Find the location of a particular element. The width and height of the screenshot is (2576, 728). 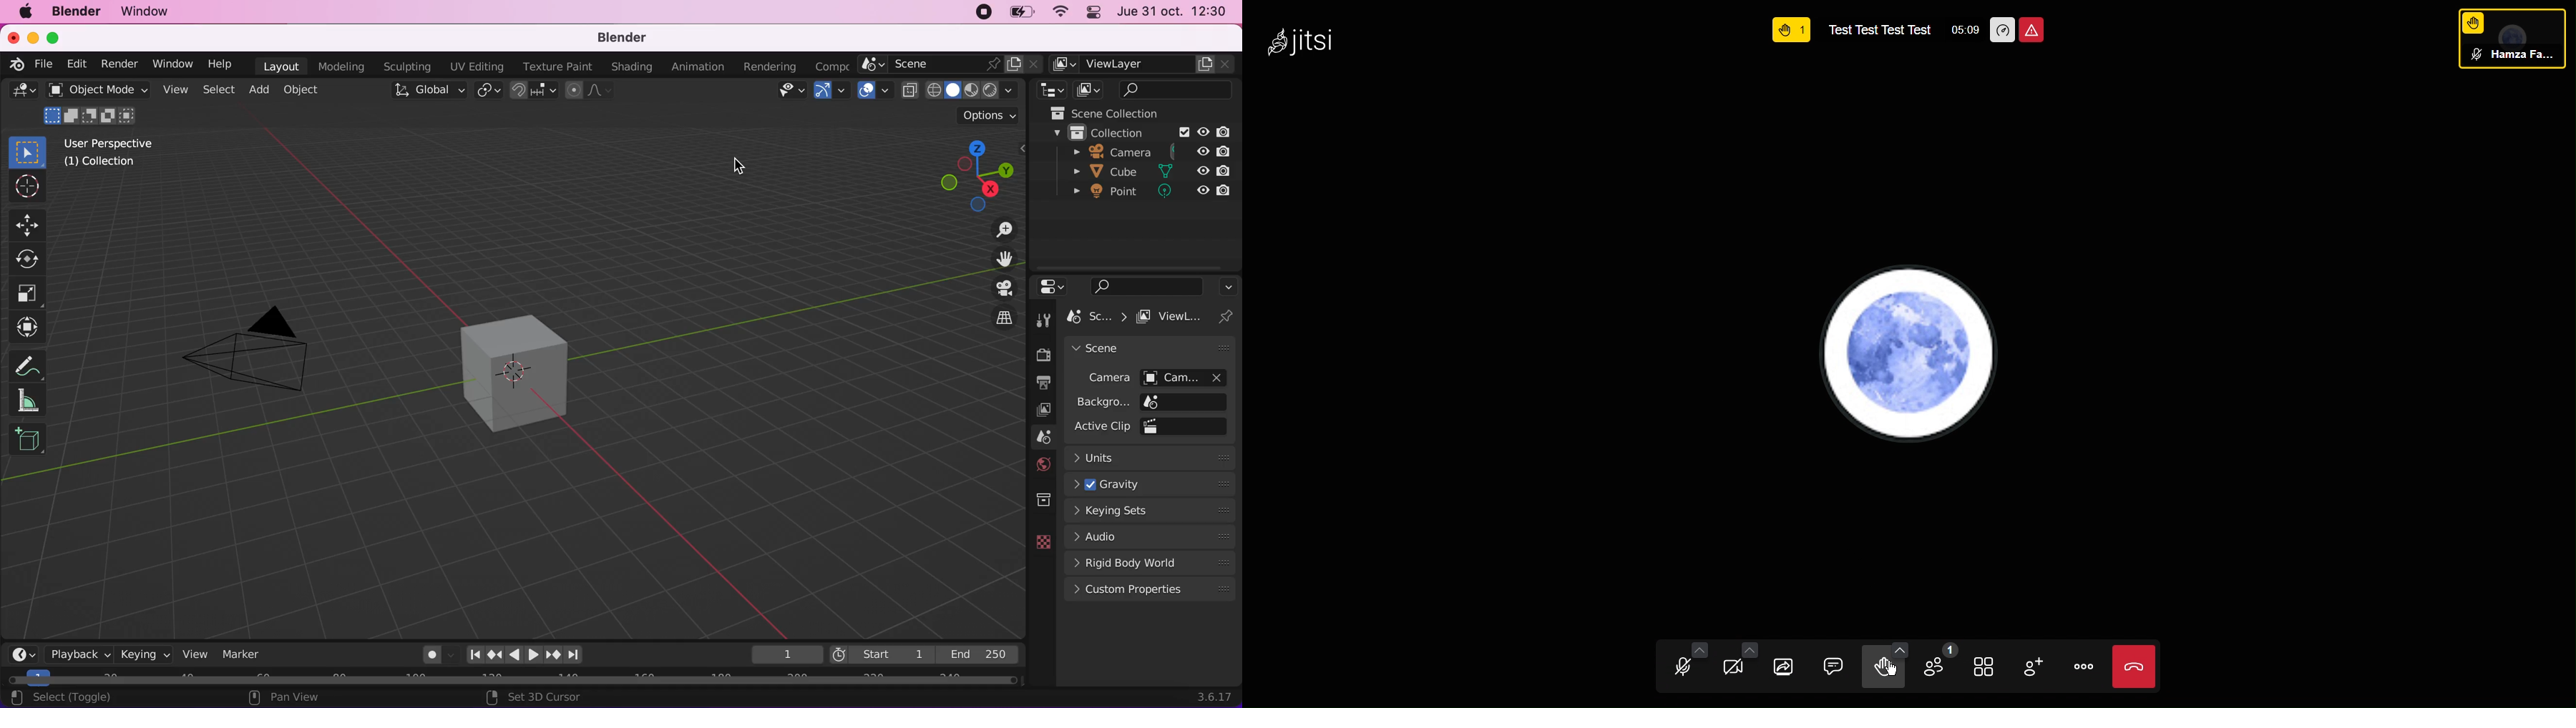

zoom in/out is located at coordinates (997, 230).